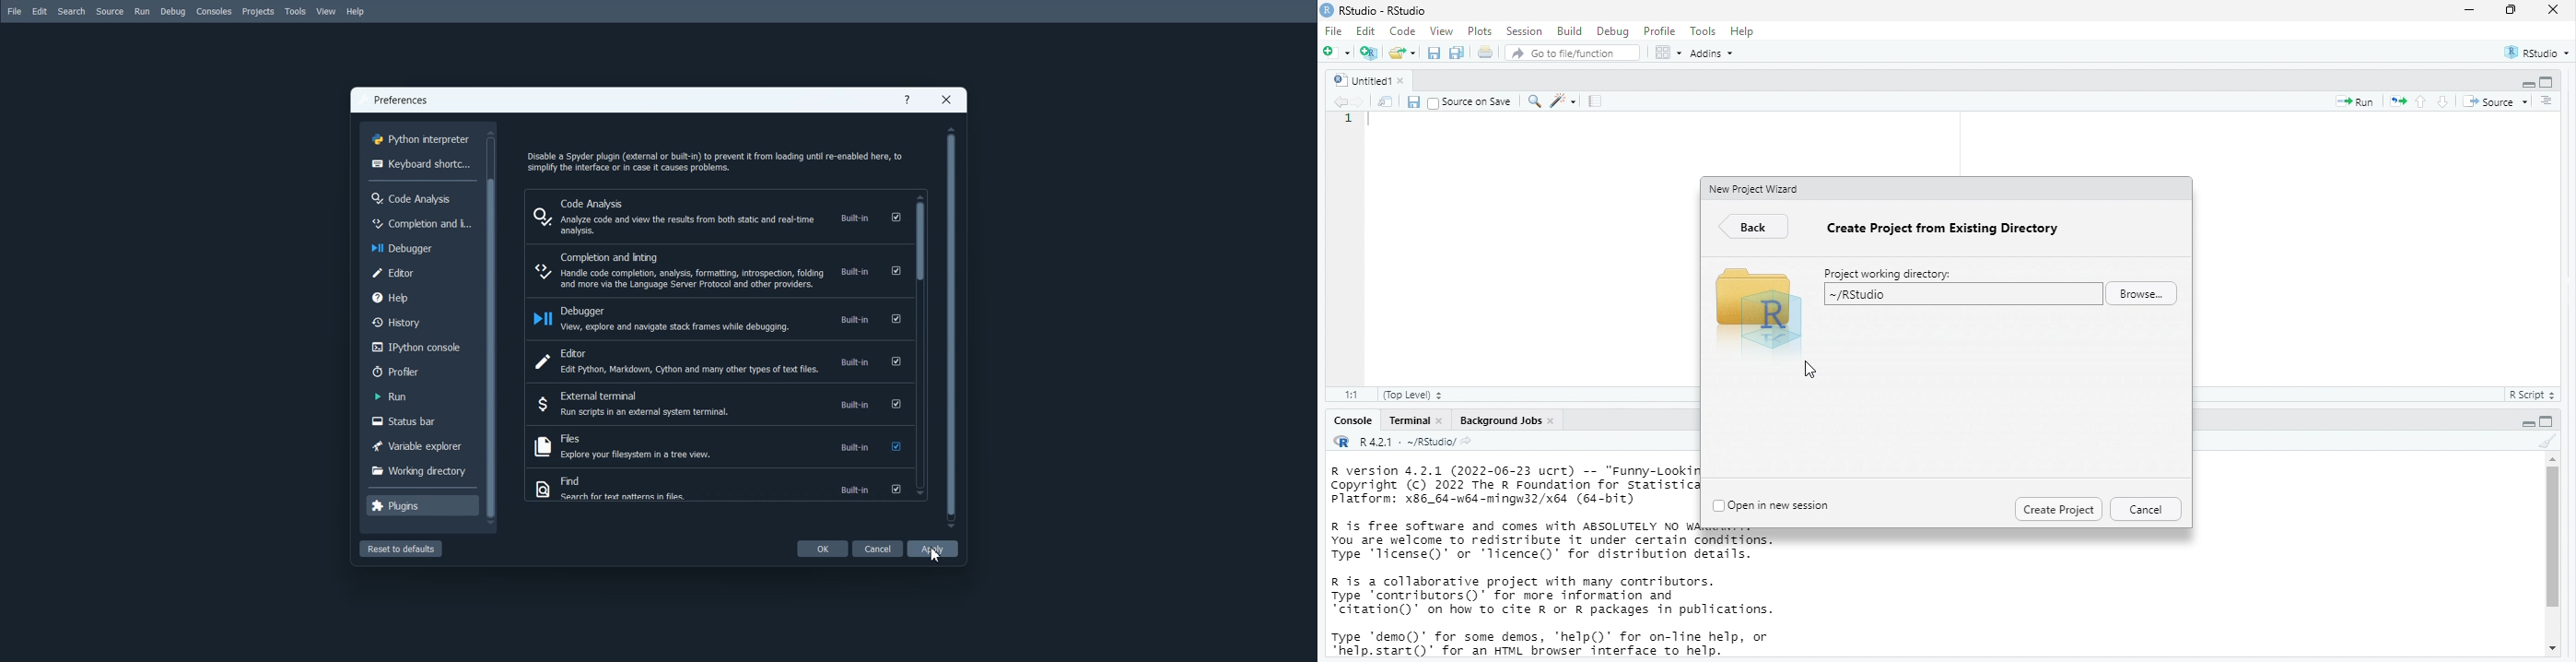  Describe the element at coordinates (1328, 12) in the screenshot. I see `logo` at that location.